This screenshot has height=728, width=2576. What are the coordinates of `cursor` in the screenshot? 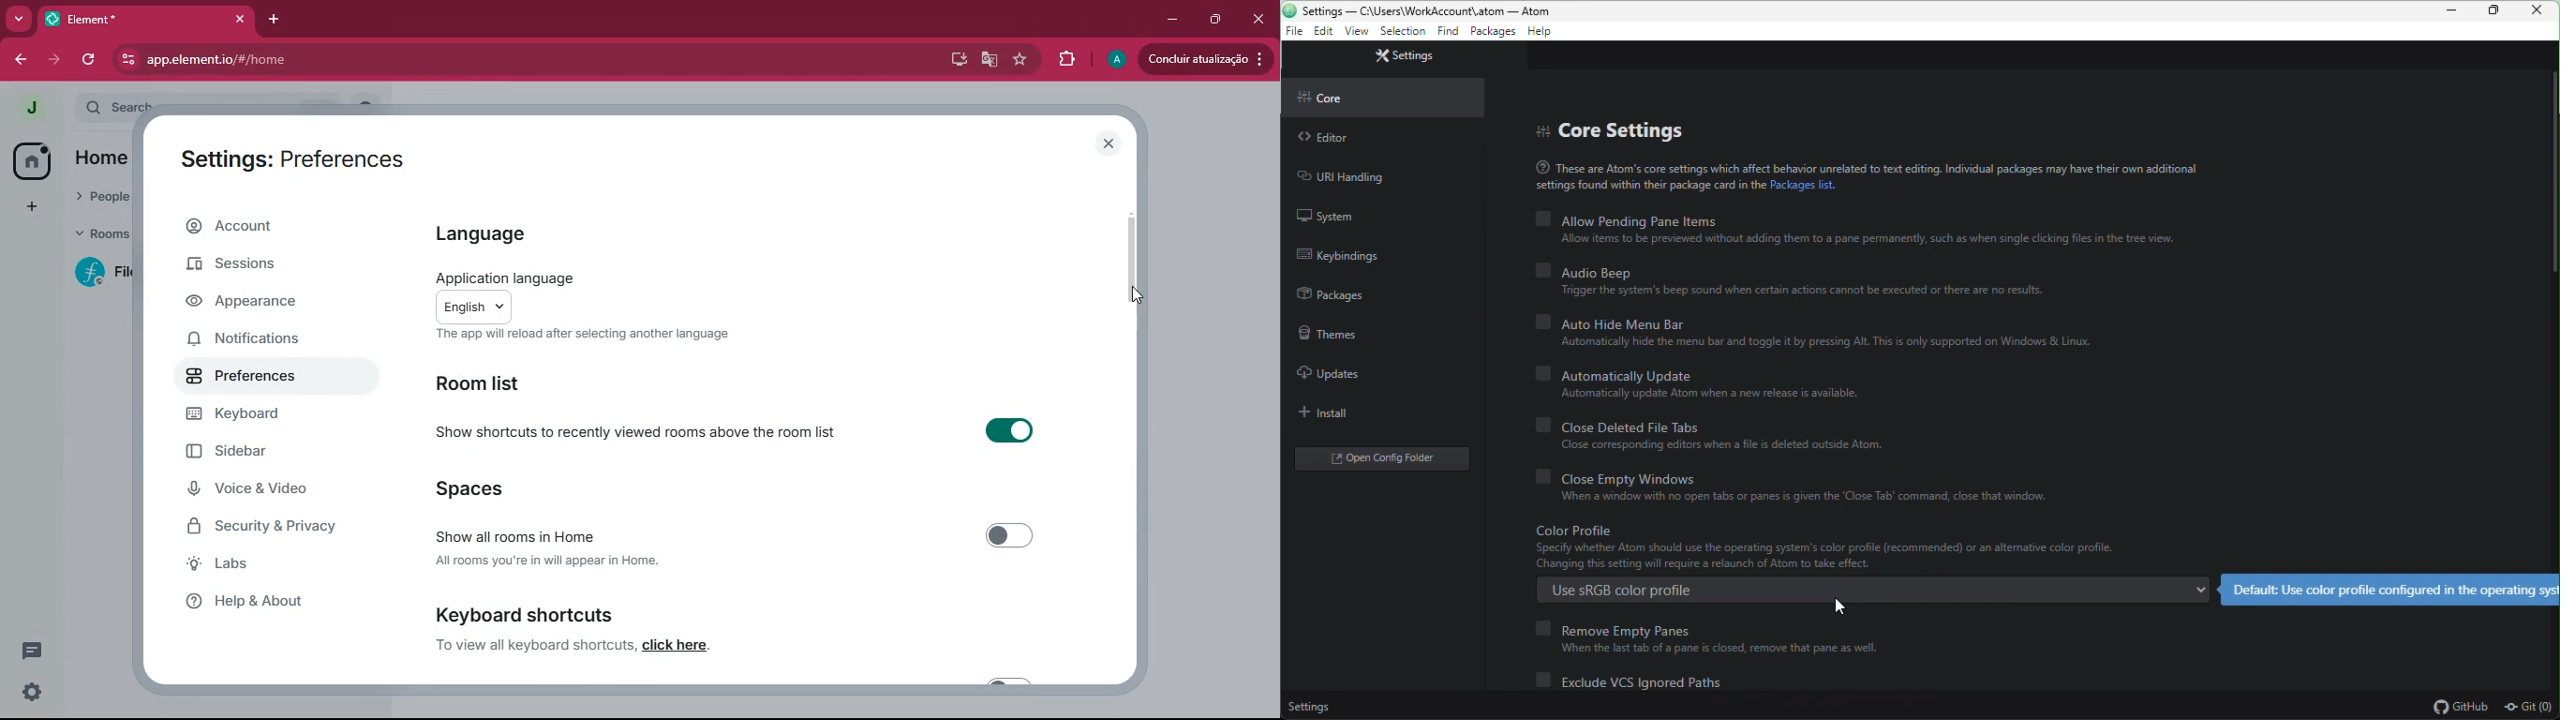 It's located at (1837, 605).